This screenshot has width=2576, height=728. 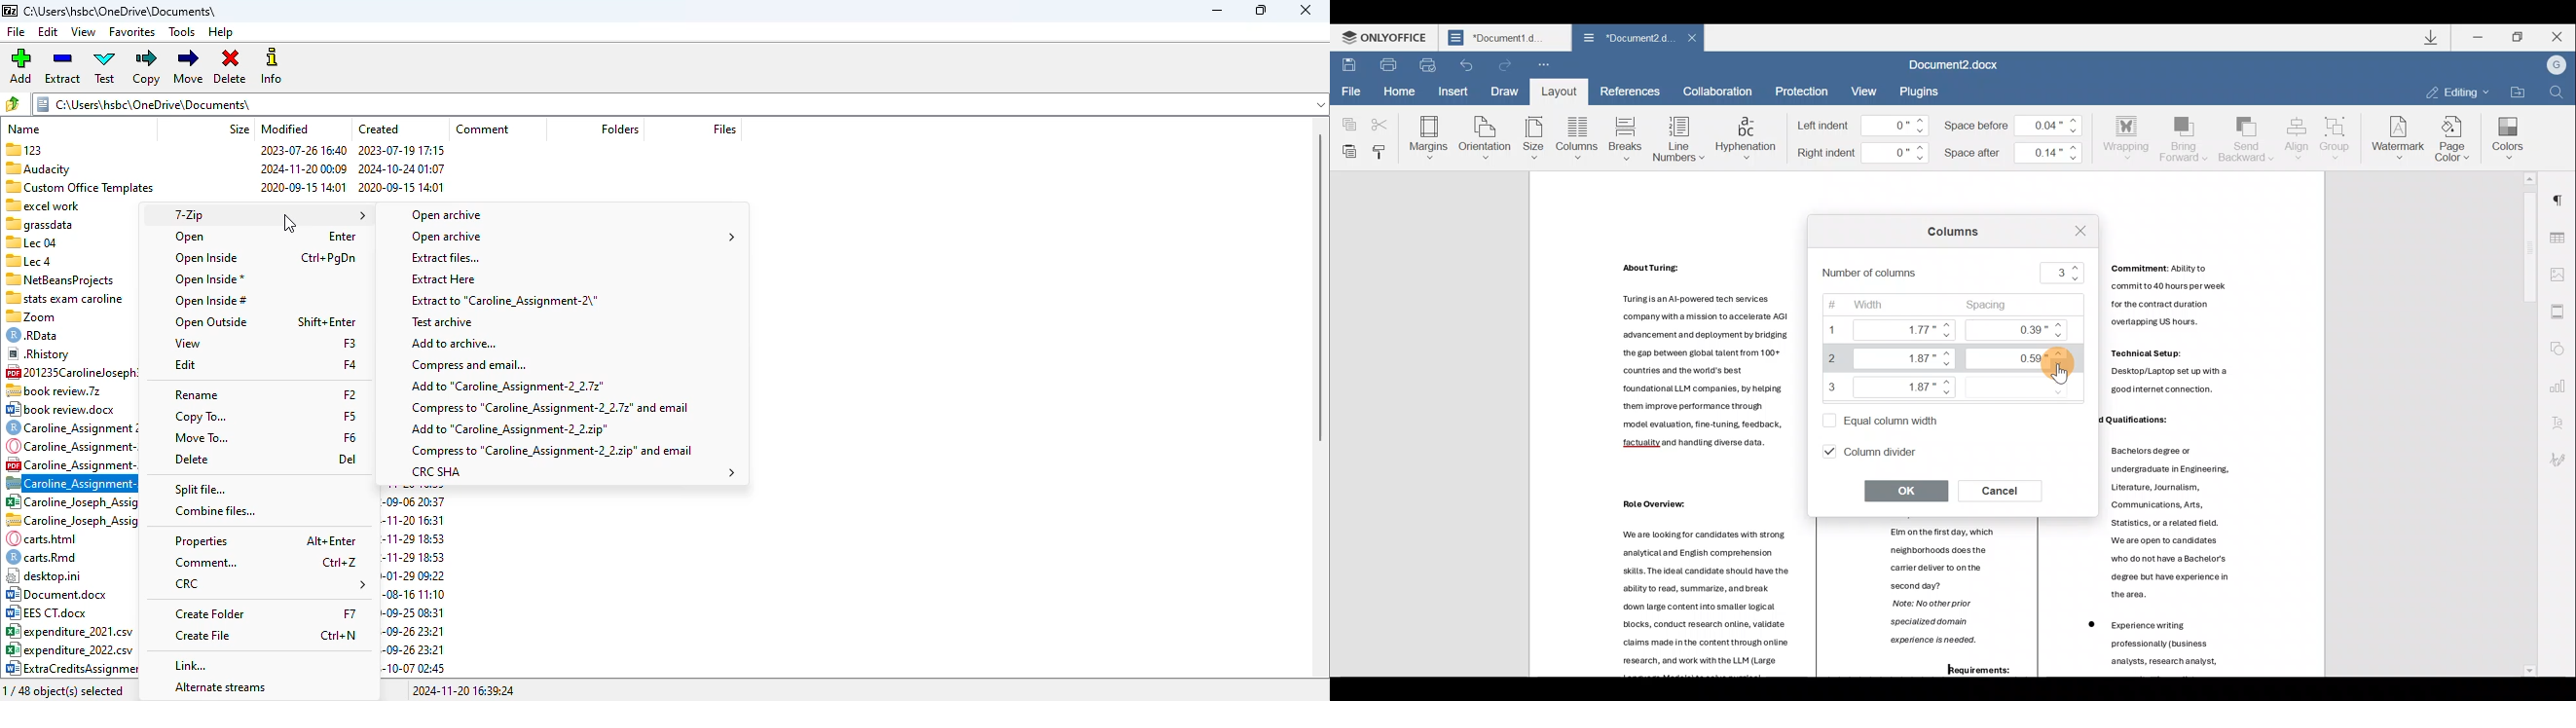 I want to click on Spacing, so click(x=2023, y=343).